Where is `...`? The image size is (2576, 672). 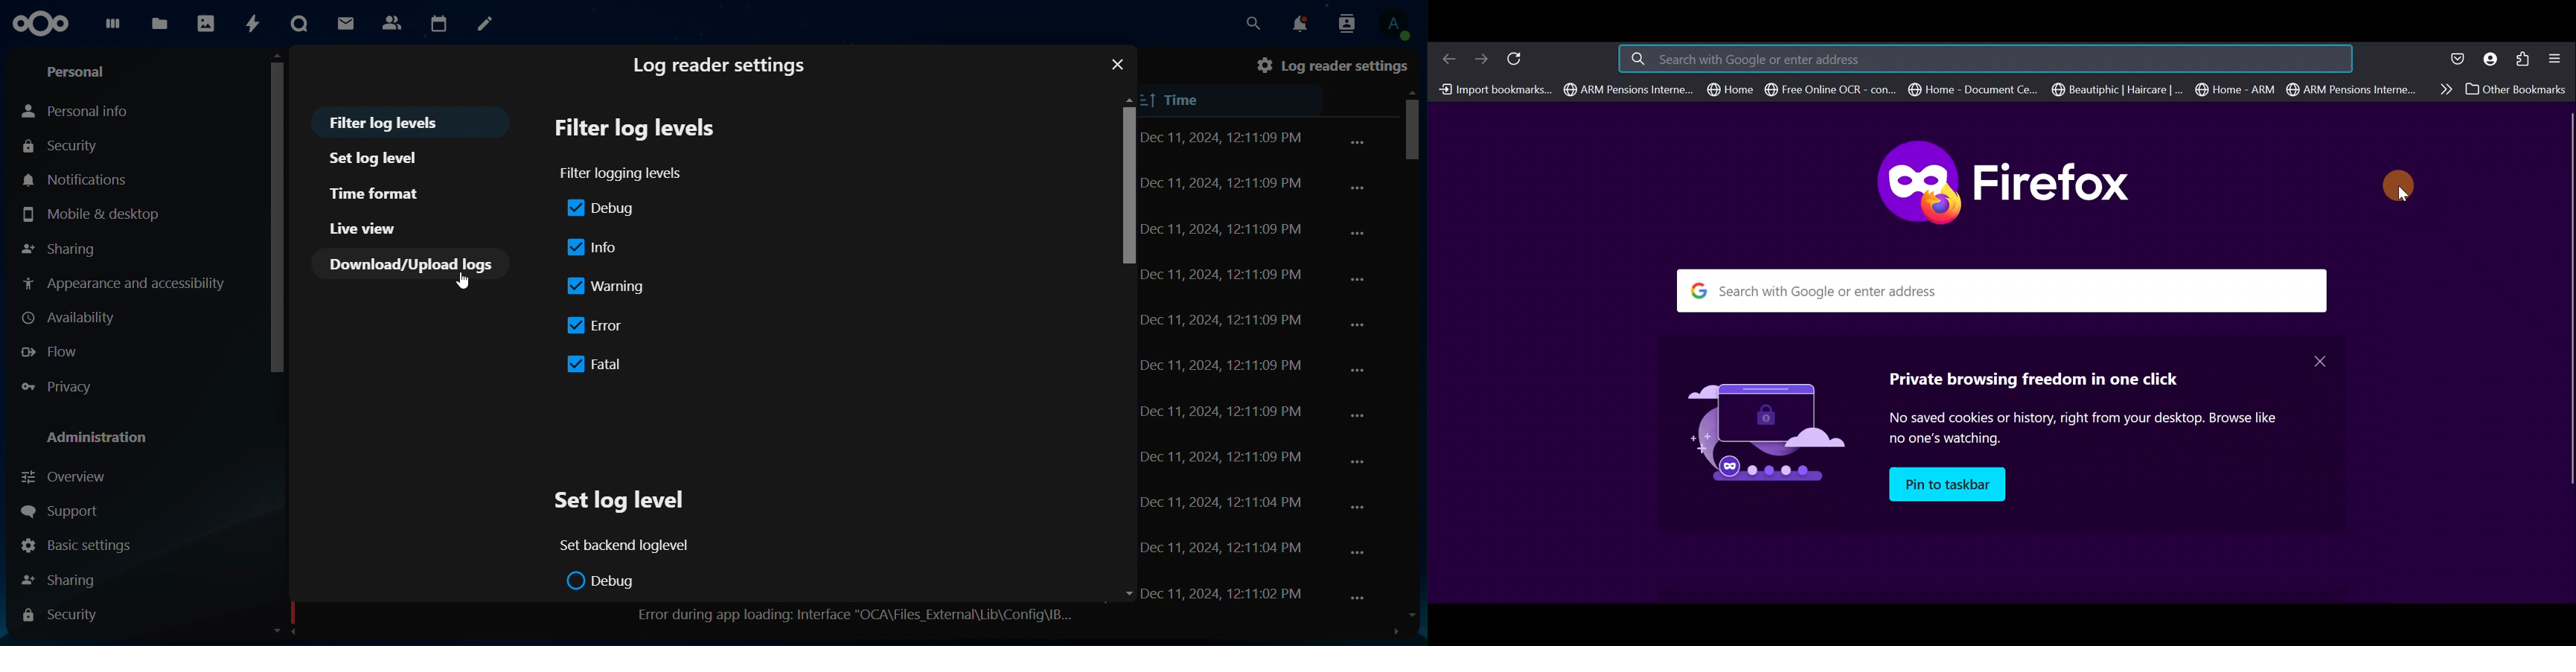
... is located at coordinates (1361, 415).